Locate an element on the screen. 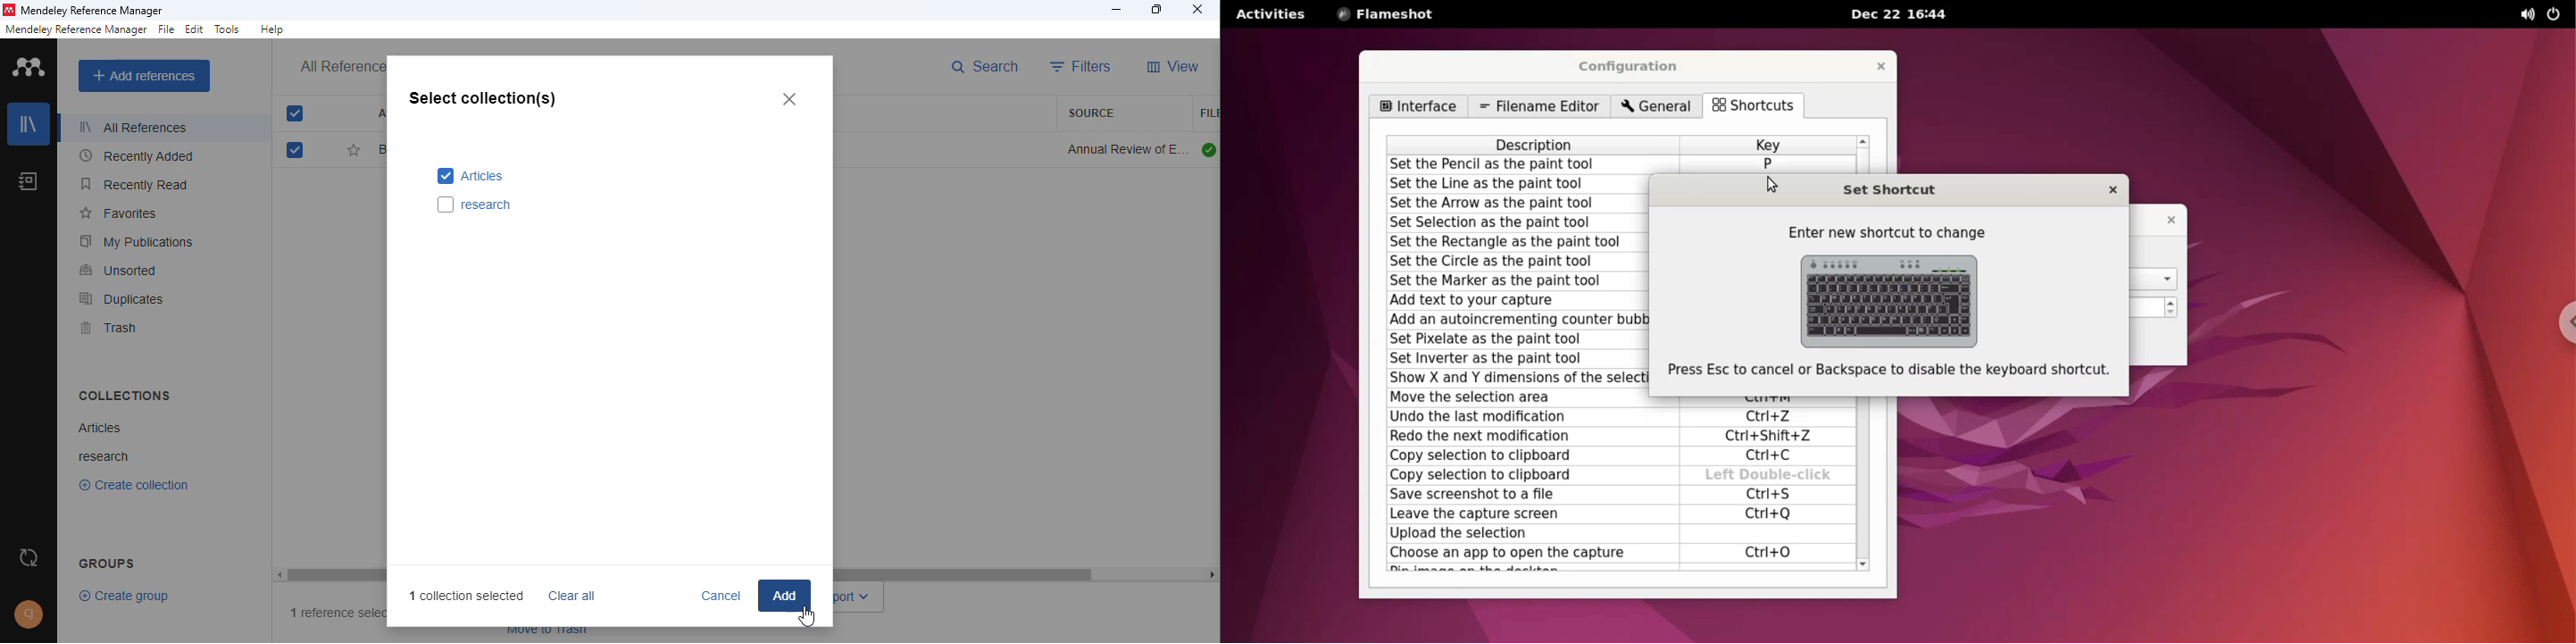 This screenshot has width=2576, height=644. Create collection is located at coordinates (133, 488).